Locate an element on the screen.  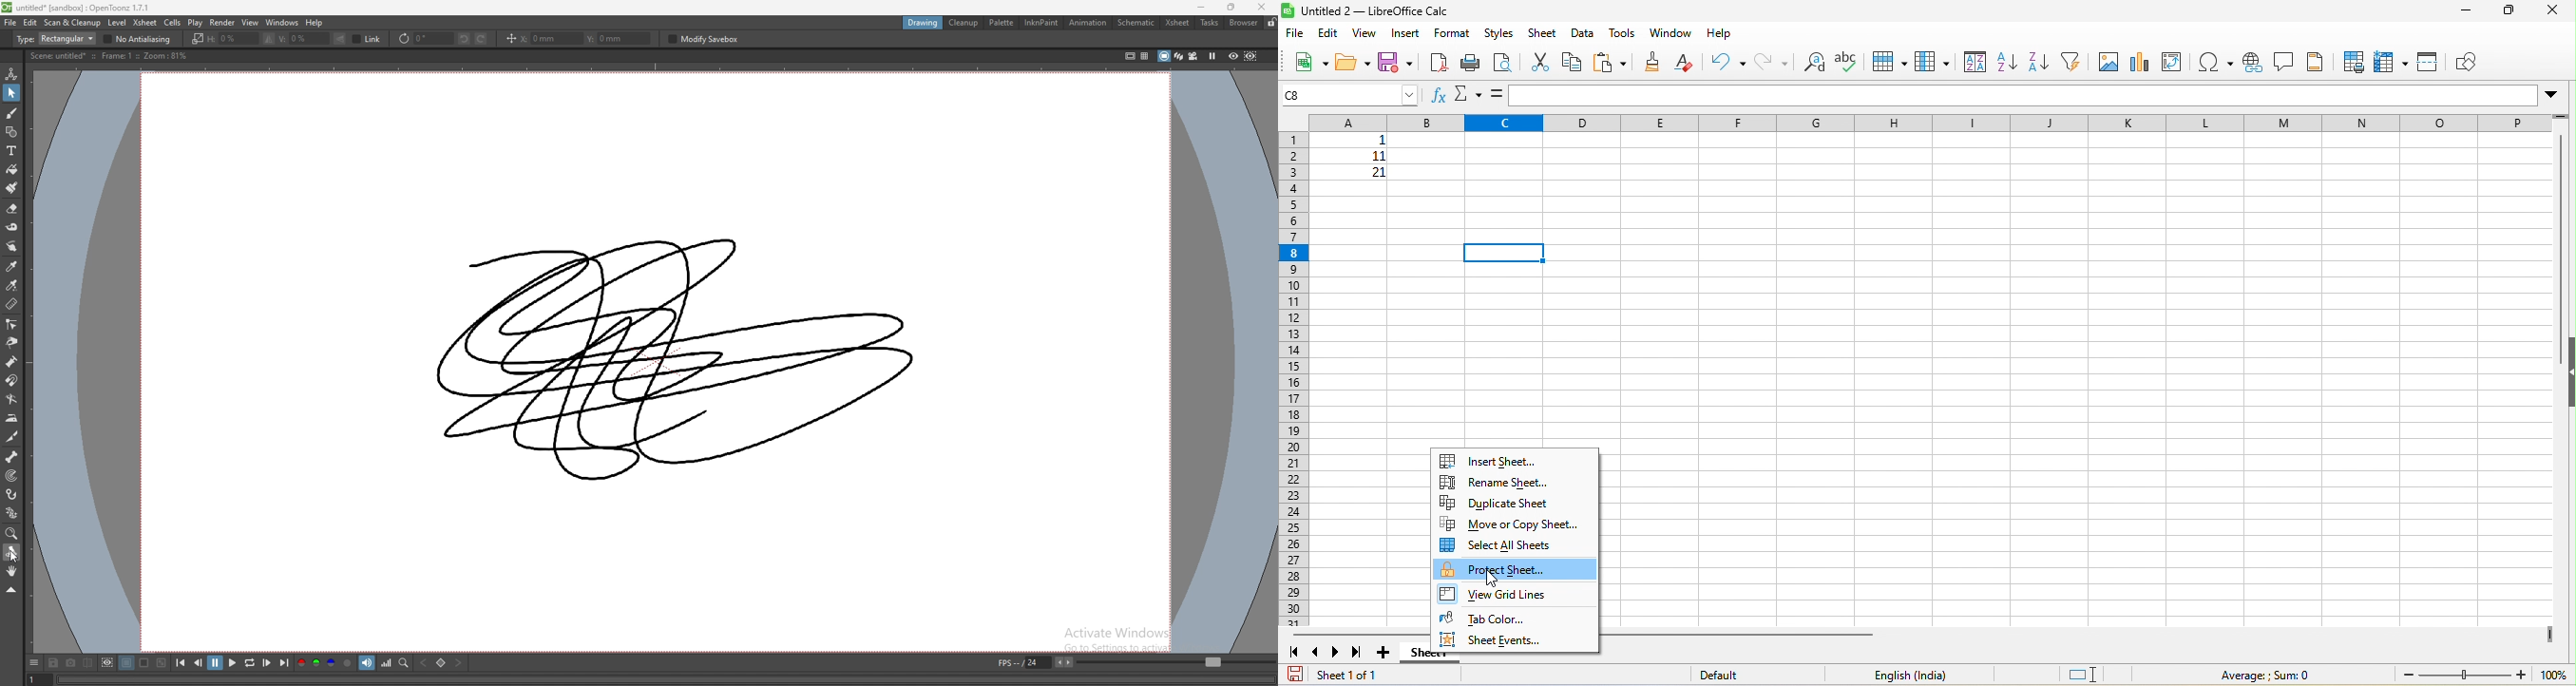
pivot table is located at coordinates (2173, 61).